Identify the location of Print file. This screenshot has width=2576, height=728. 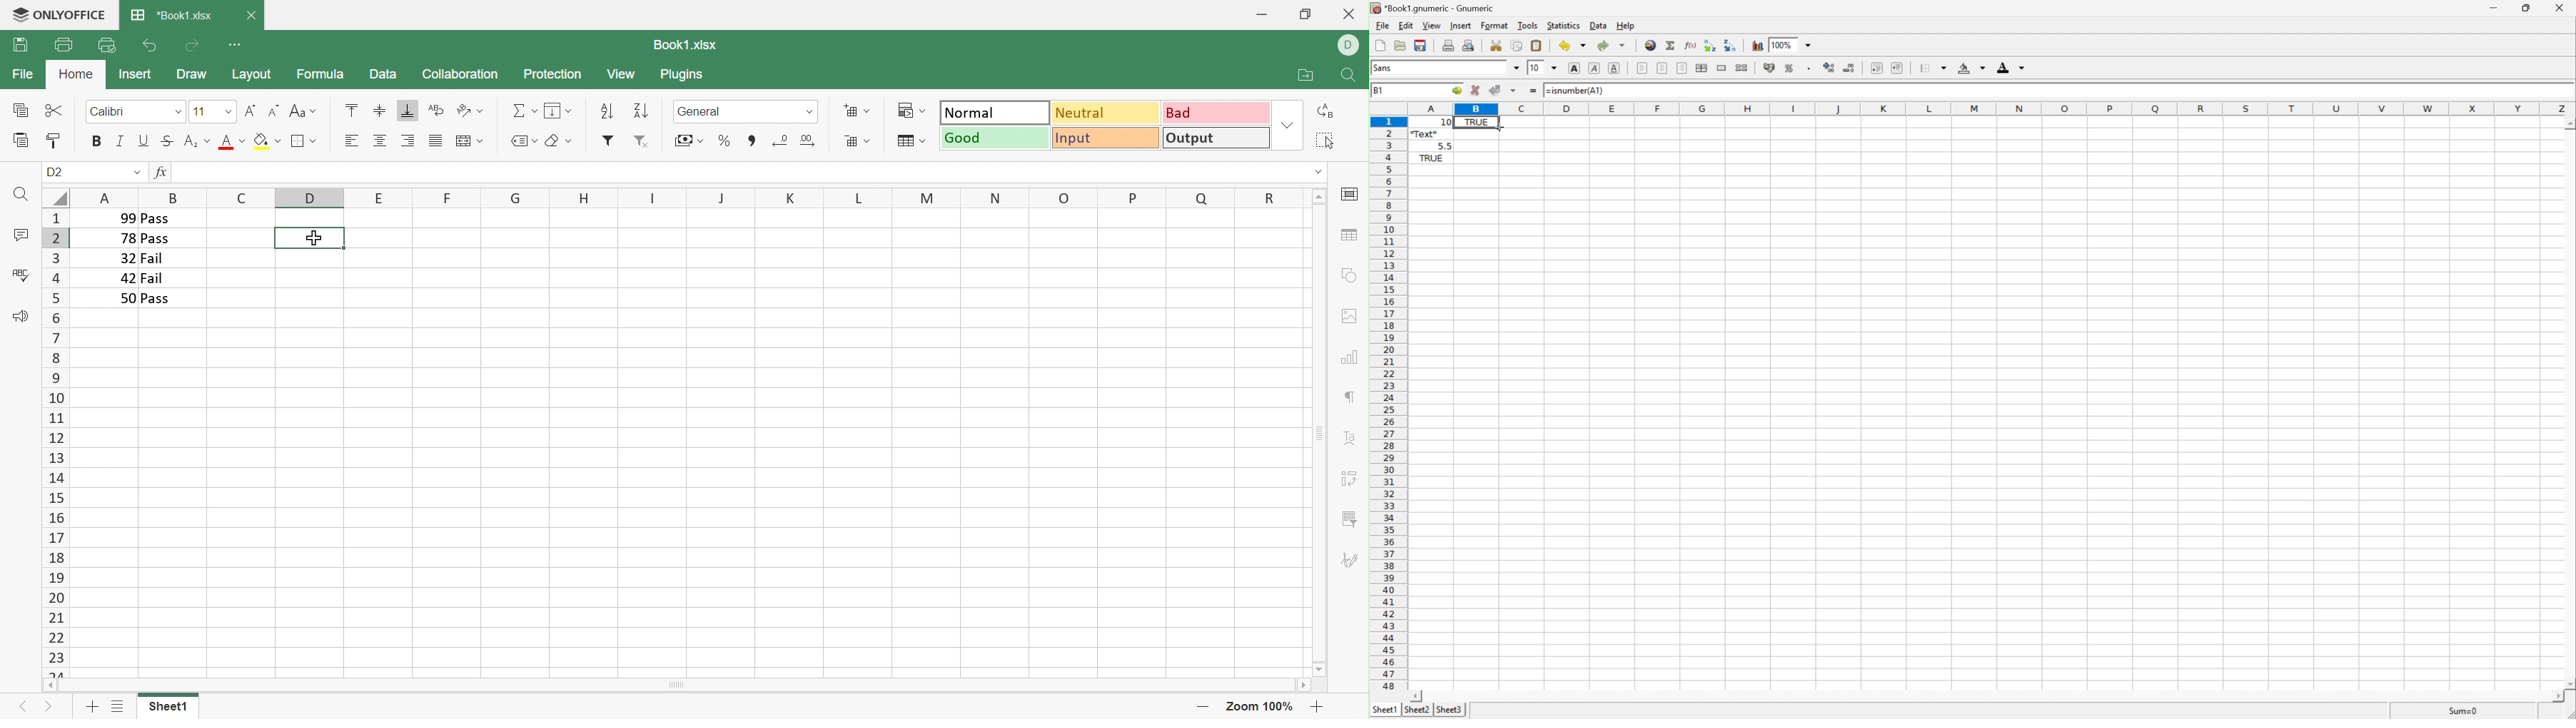
(64, 44).